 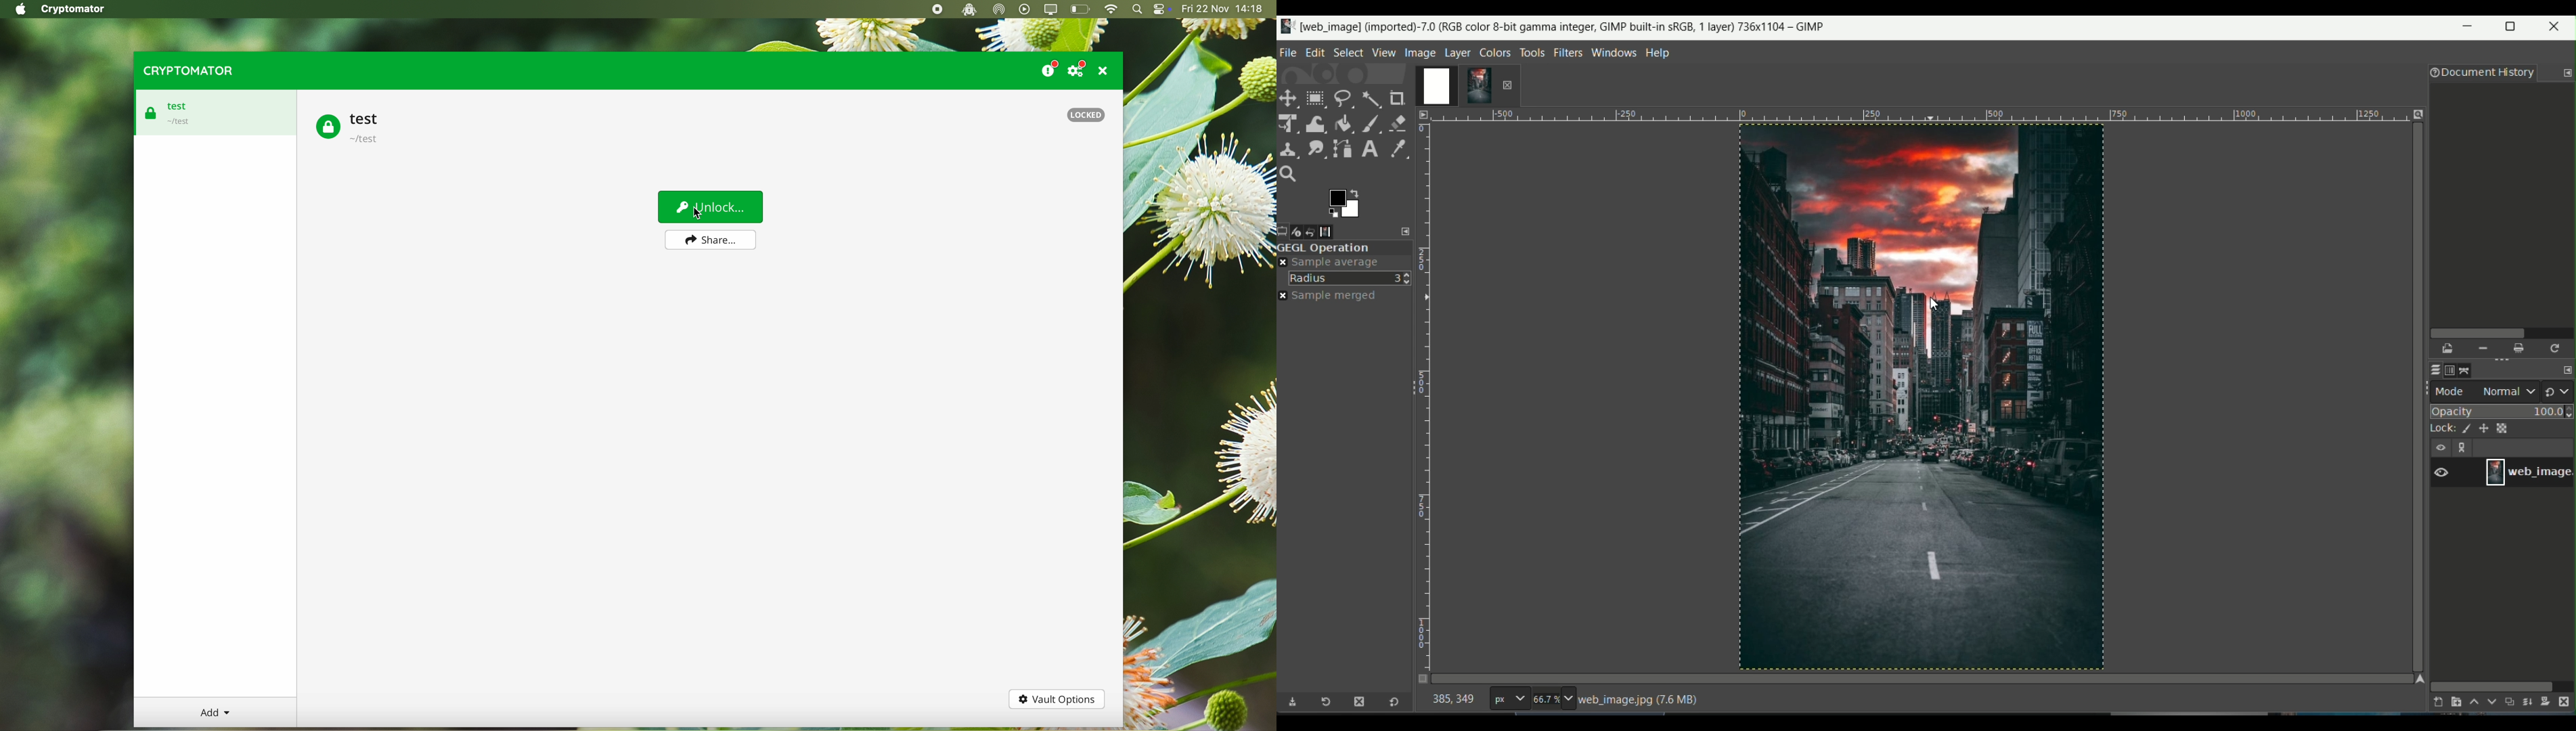 What do you see at coordinates (2486, 391) in the screenshot?
I see `mode` at bounding box center [2486, 391].